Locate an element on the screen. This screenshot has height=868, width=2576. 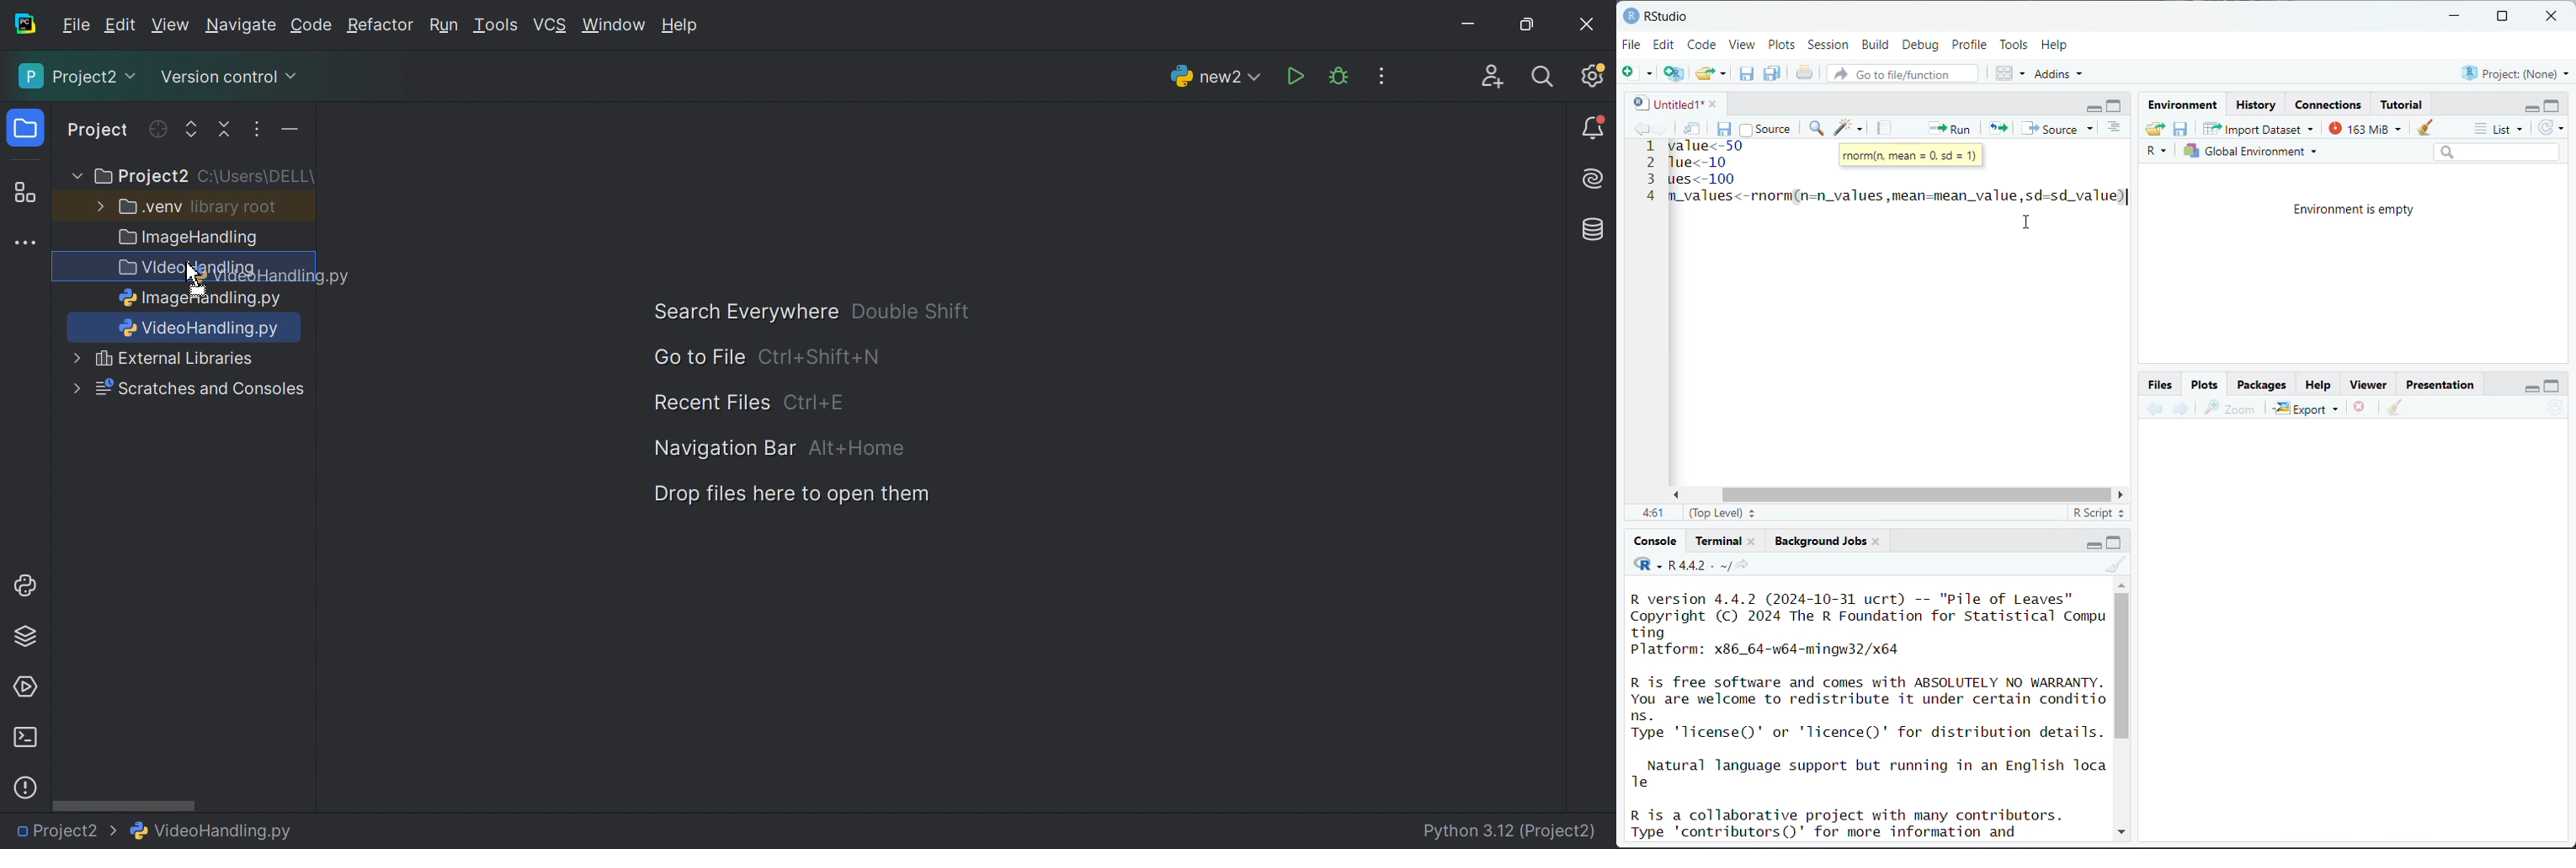
code is located at coordinates (1647, 565).